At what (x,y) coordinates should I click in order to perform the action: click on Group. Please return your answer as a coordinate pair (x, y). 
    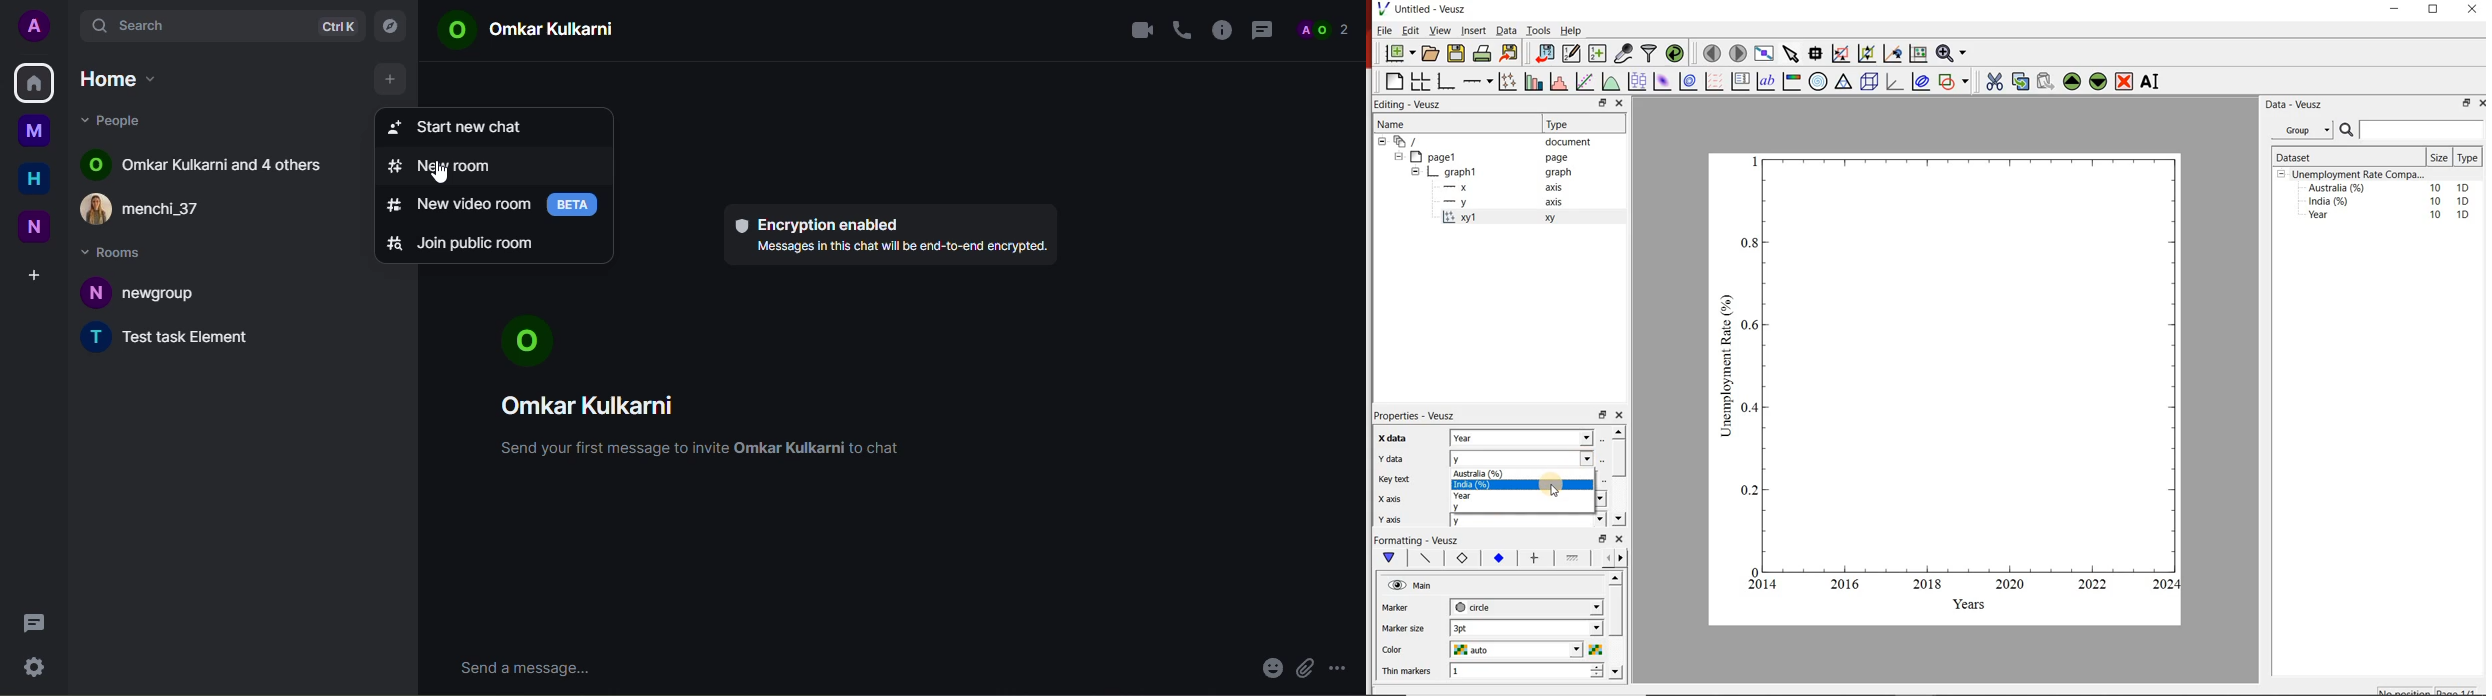
    Looking at the image, I should click on (2304, 130).